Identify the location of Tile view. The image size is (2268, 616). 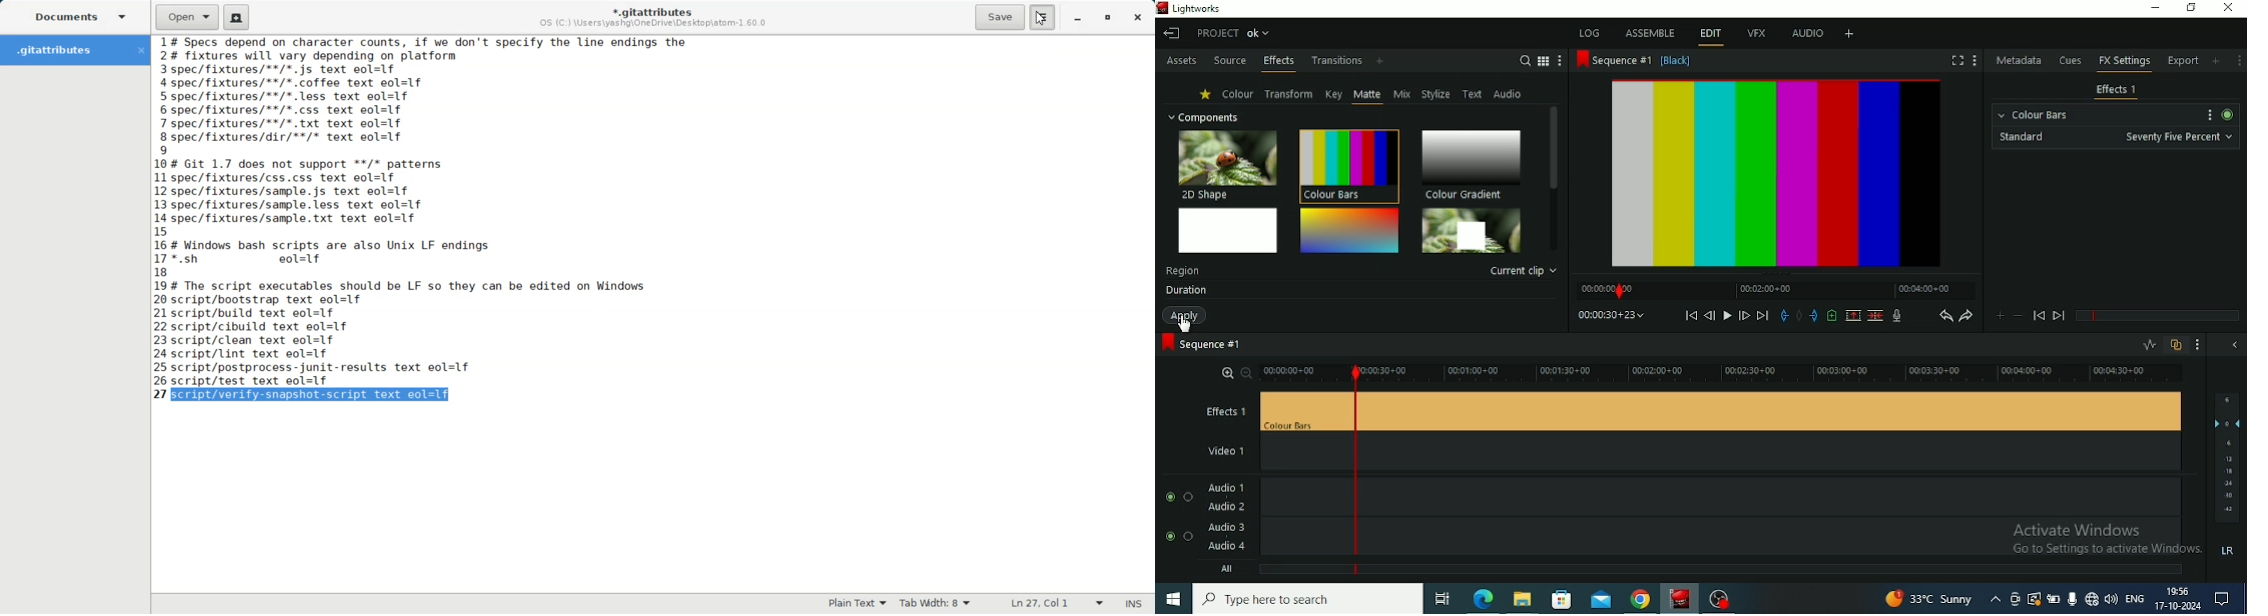
(1544, 61).